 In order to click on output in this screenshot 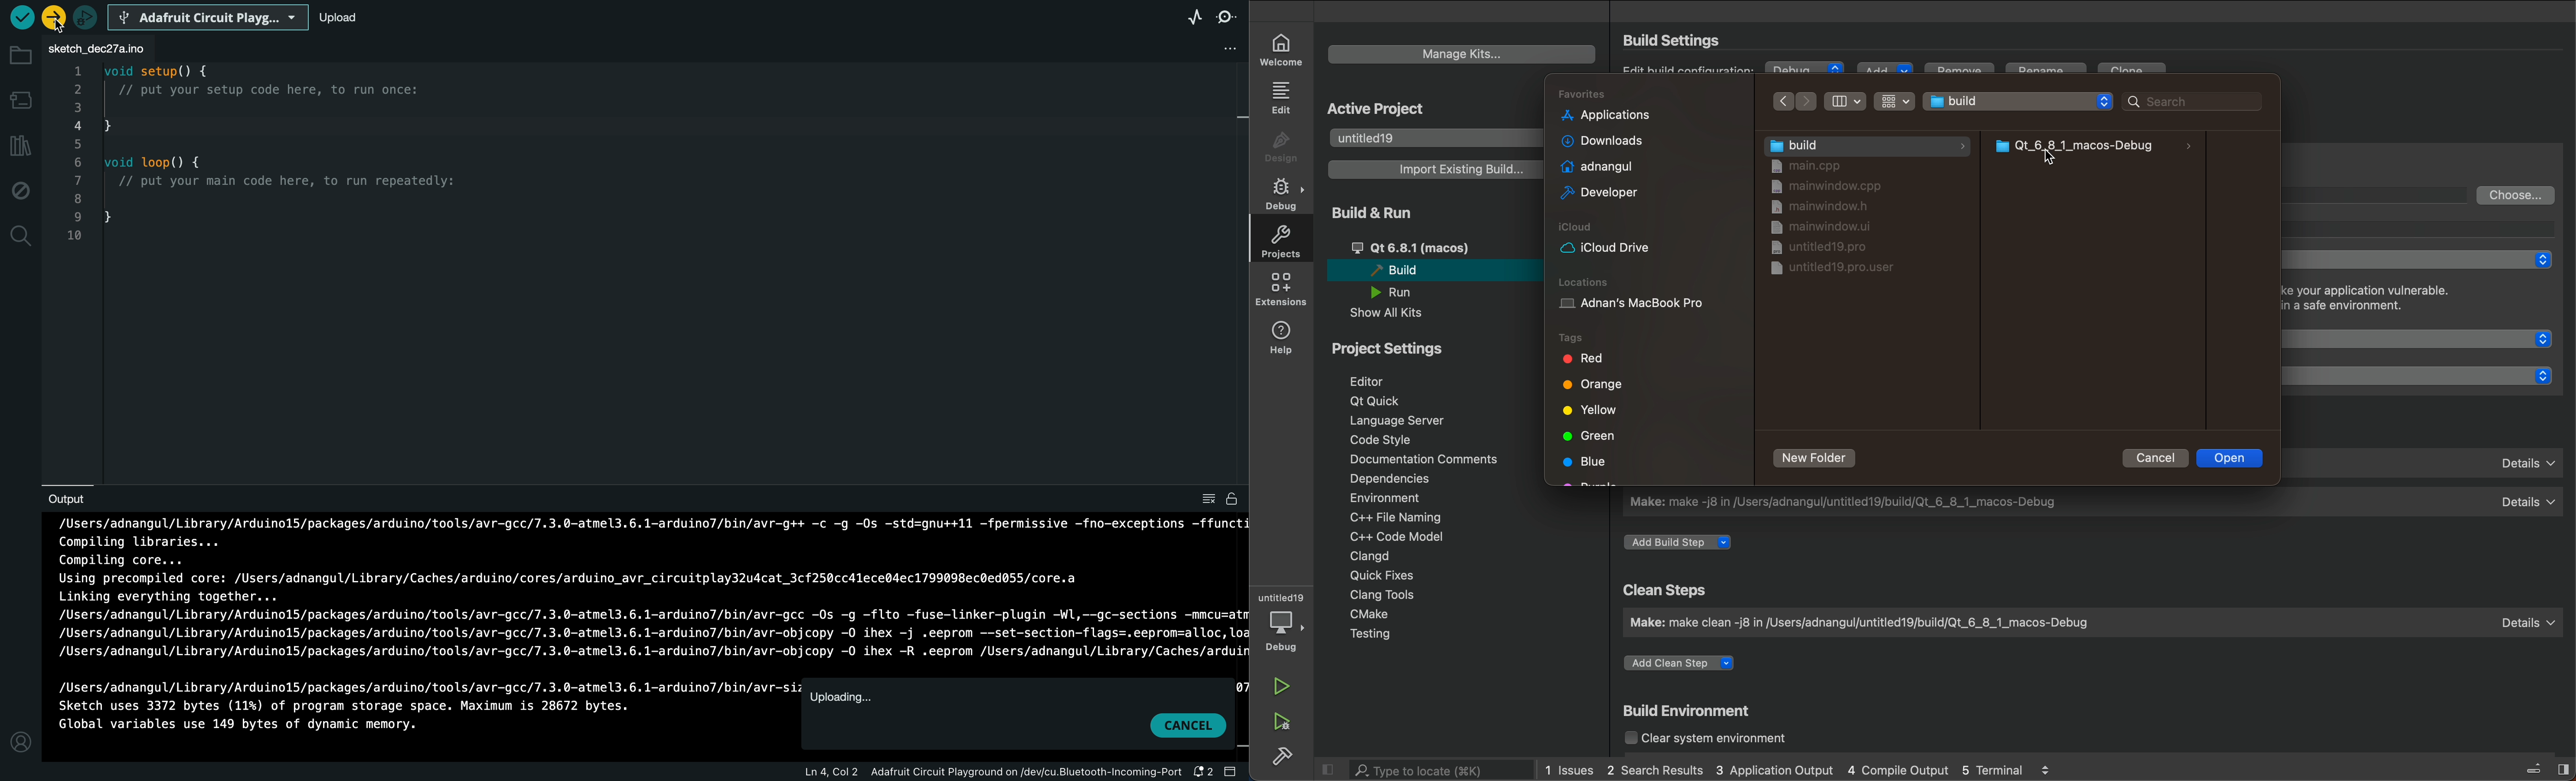, I will do `click(63, 499)`.